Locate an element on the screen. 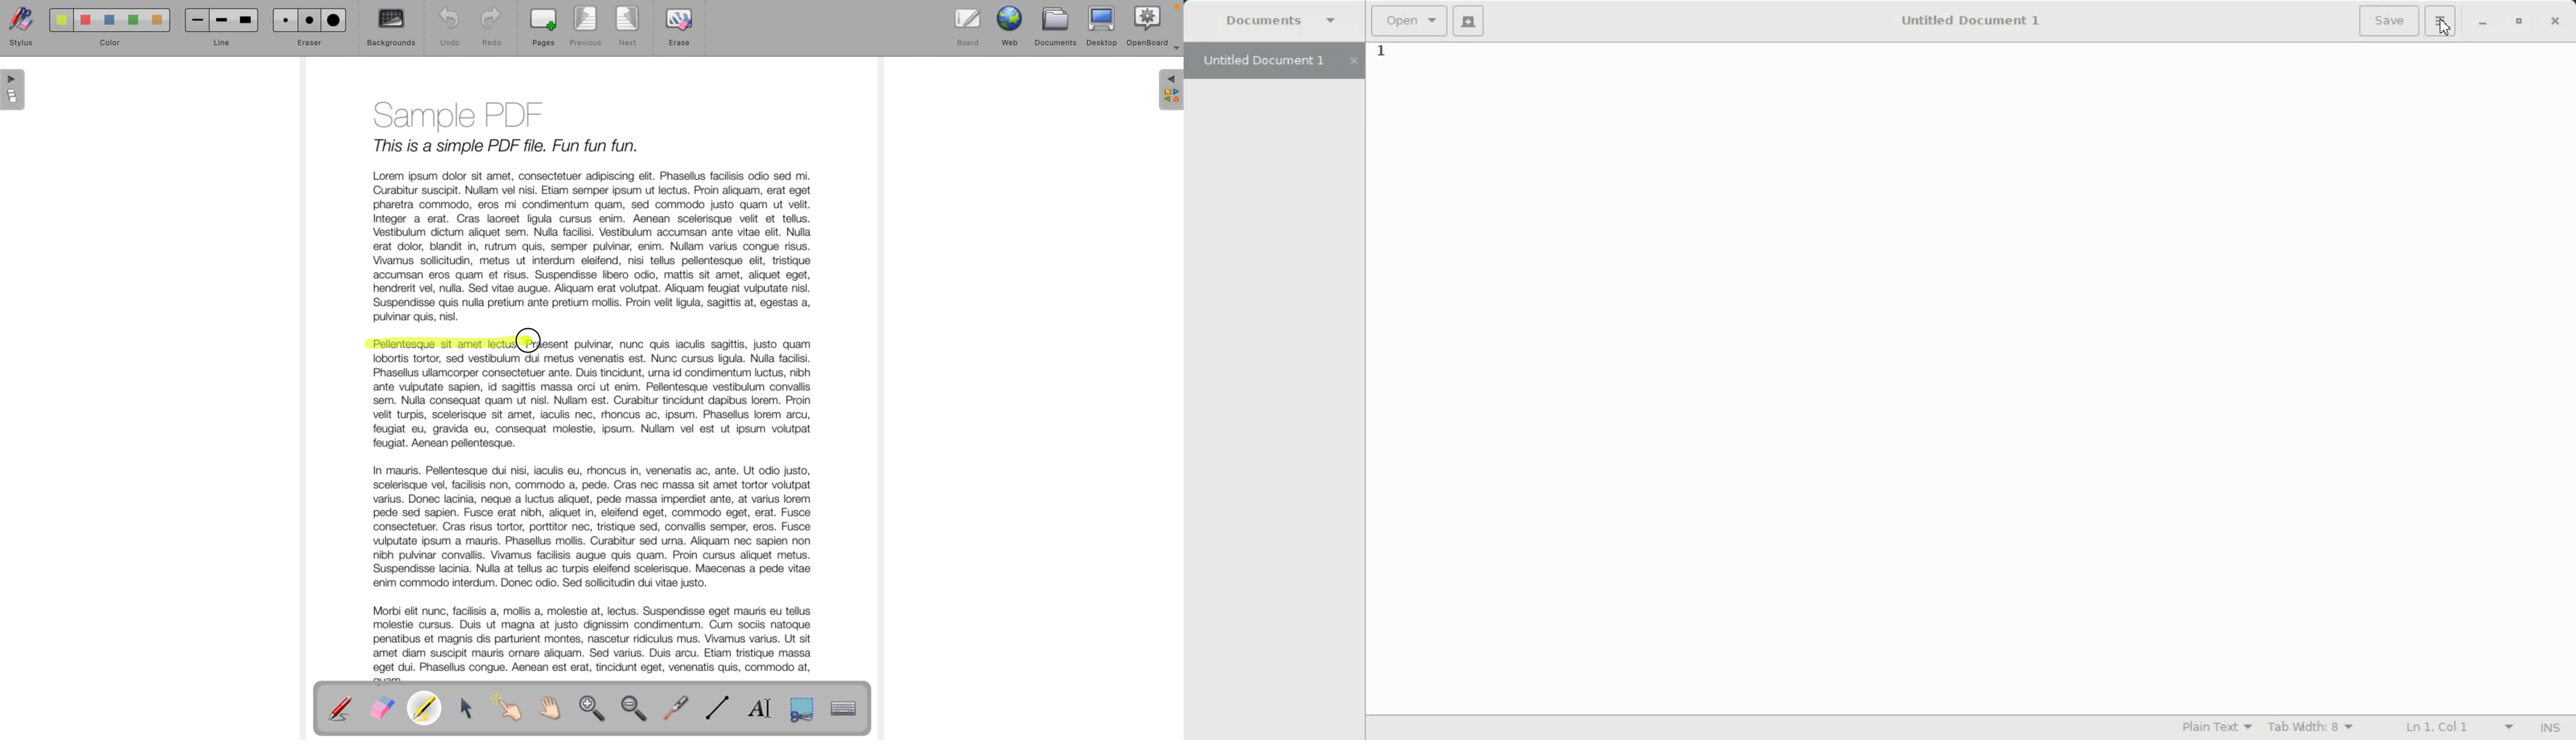 The height and width of the screenshot is (756, 2576). desktop is located at coordinates (1103, 25).